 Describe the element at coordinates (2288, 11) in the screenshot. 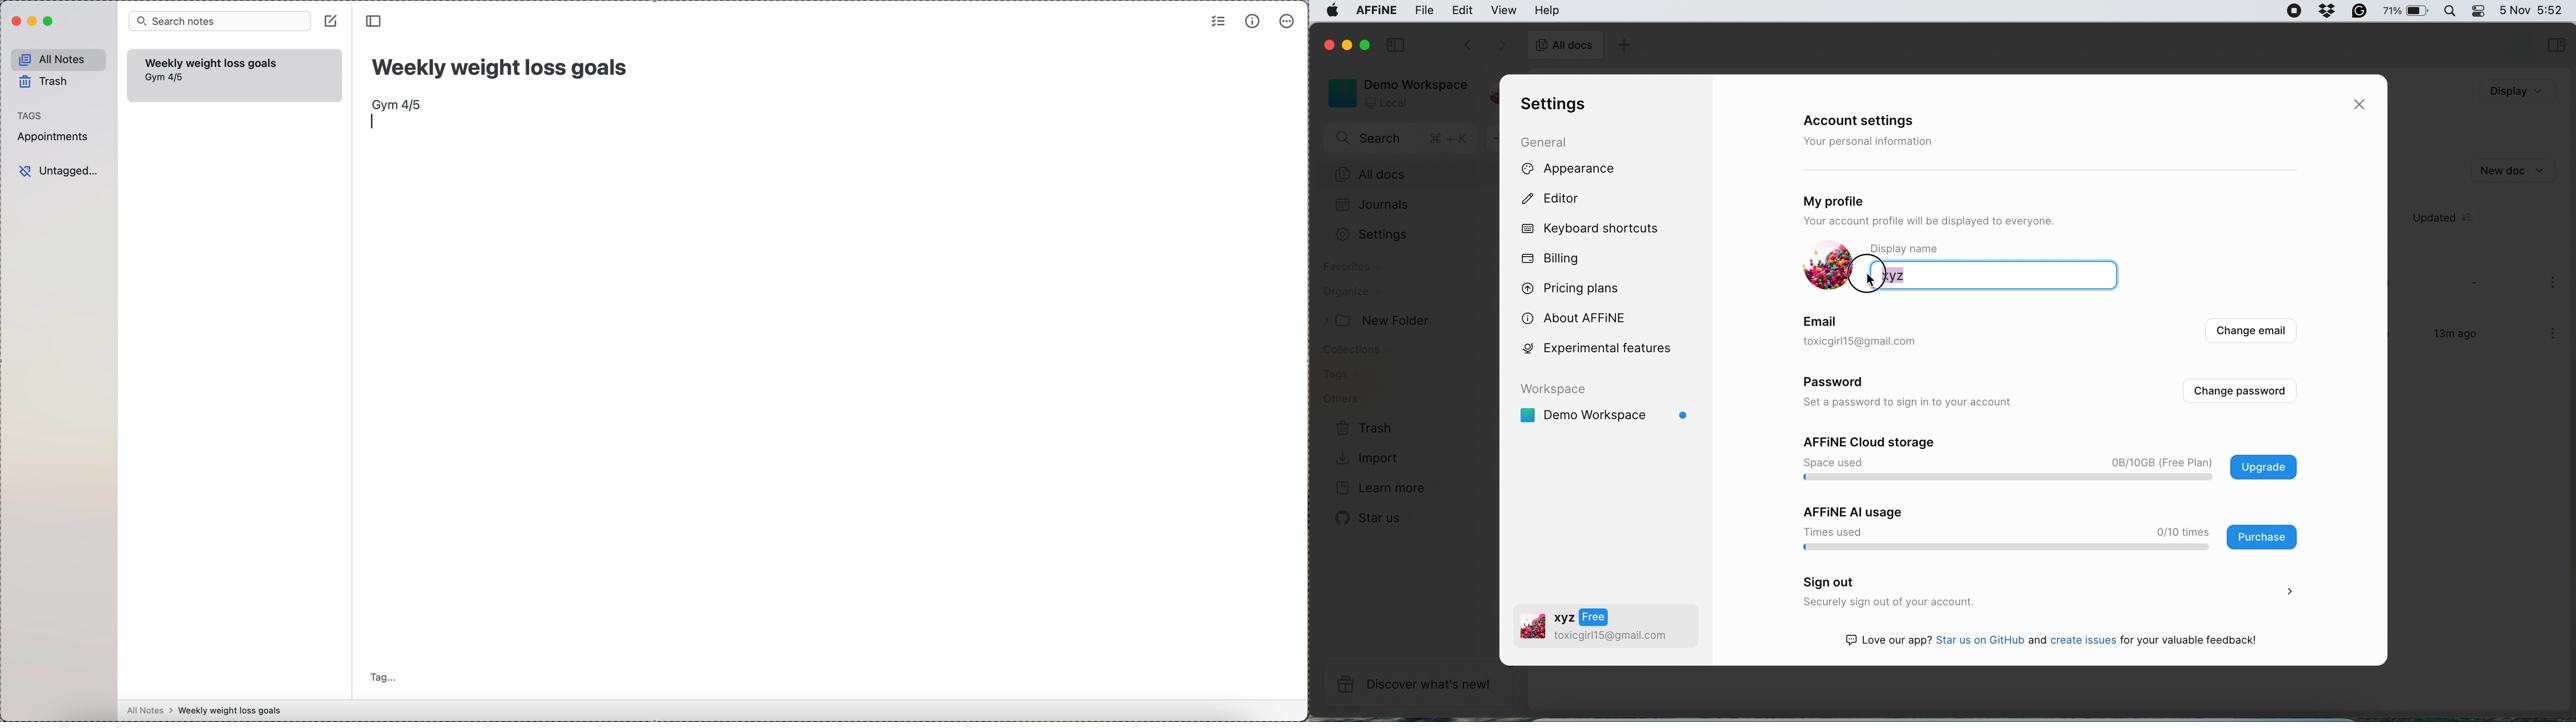

I see `screen recorder` at that location.